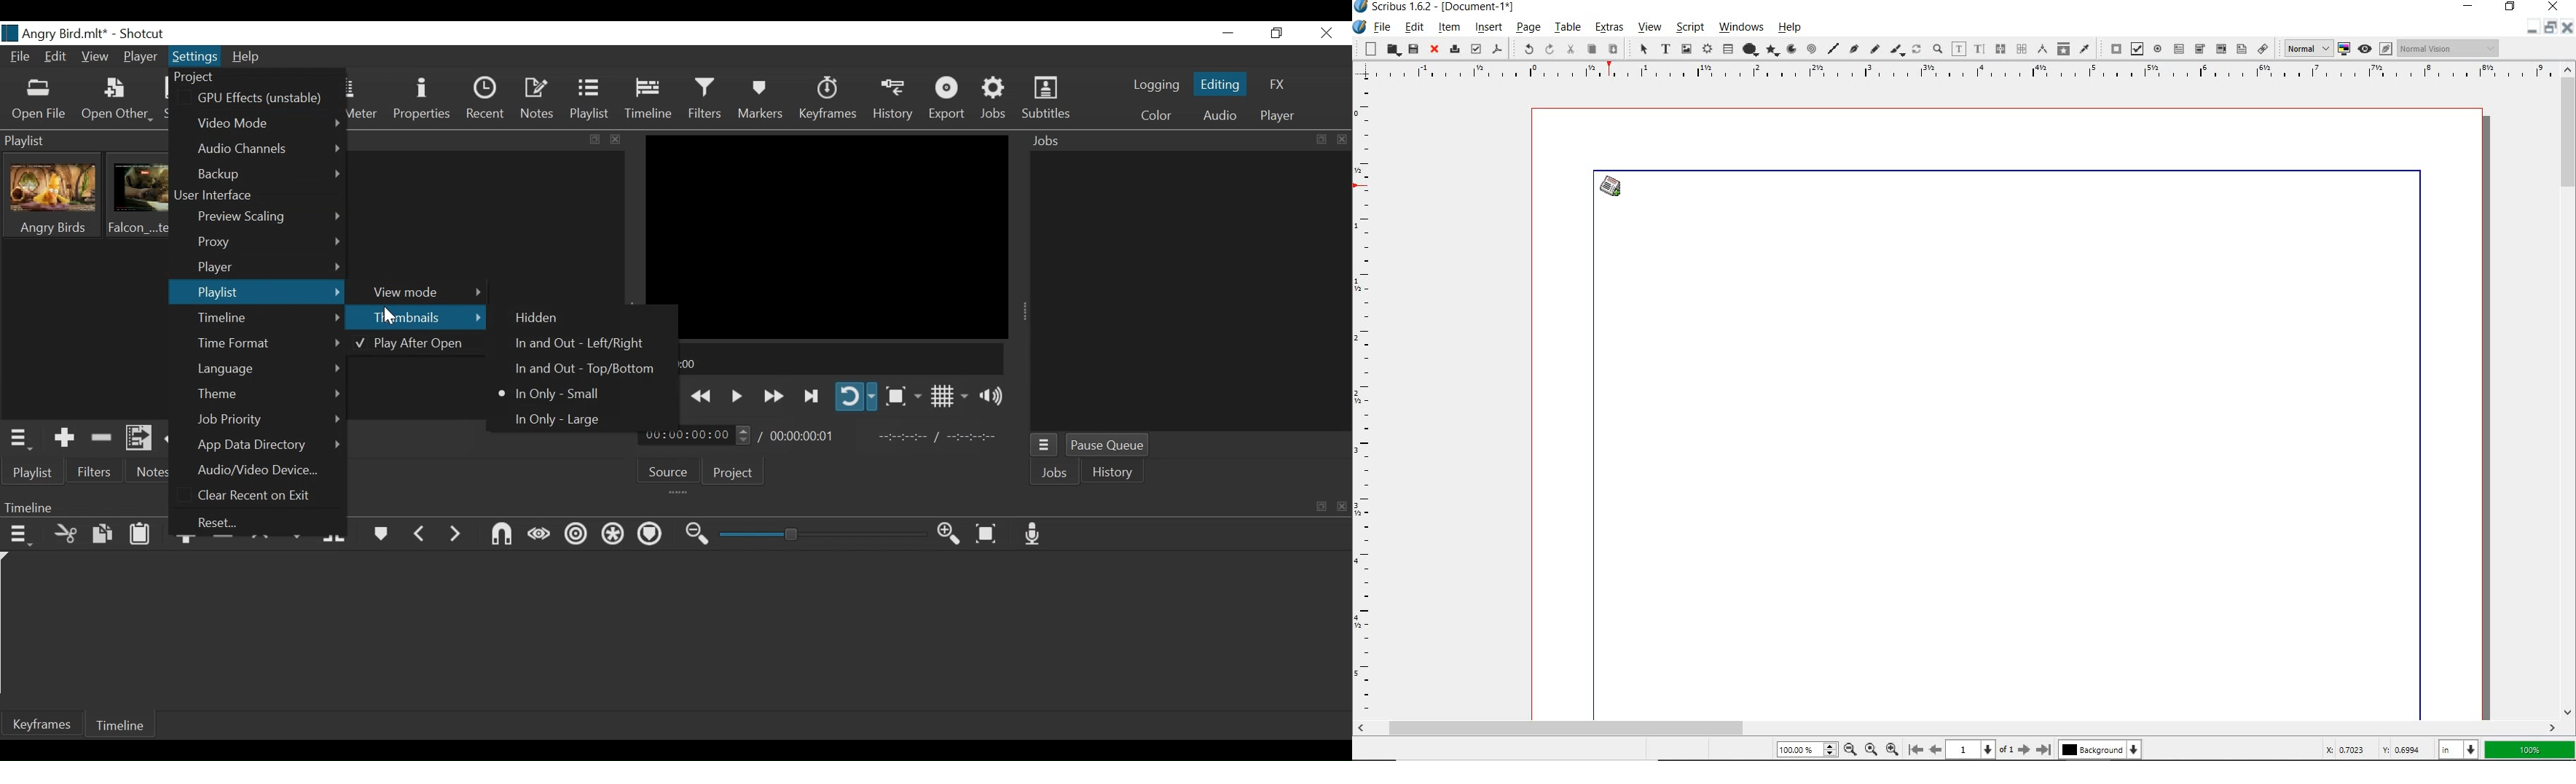 Image resolution: width=2576 pixels, height=784 pixels. Describe the element at coordinates (268, 243) in the screenshot. I see `Proxy` at that location.